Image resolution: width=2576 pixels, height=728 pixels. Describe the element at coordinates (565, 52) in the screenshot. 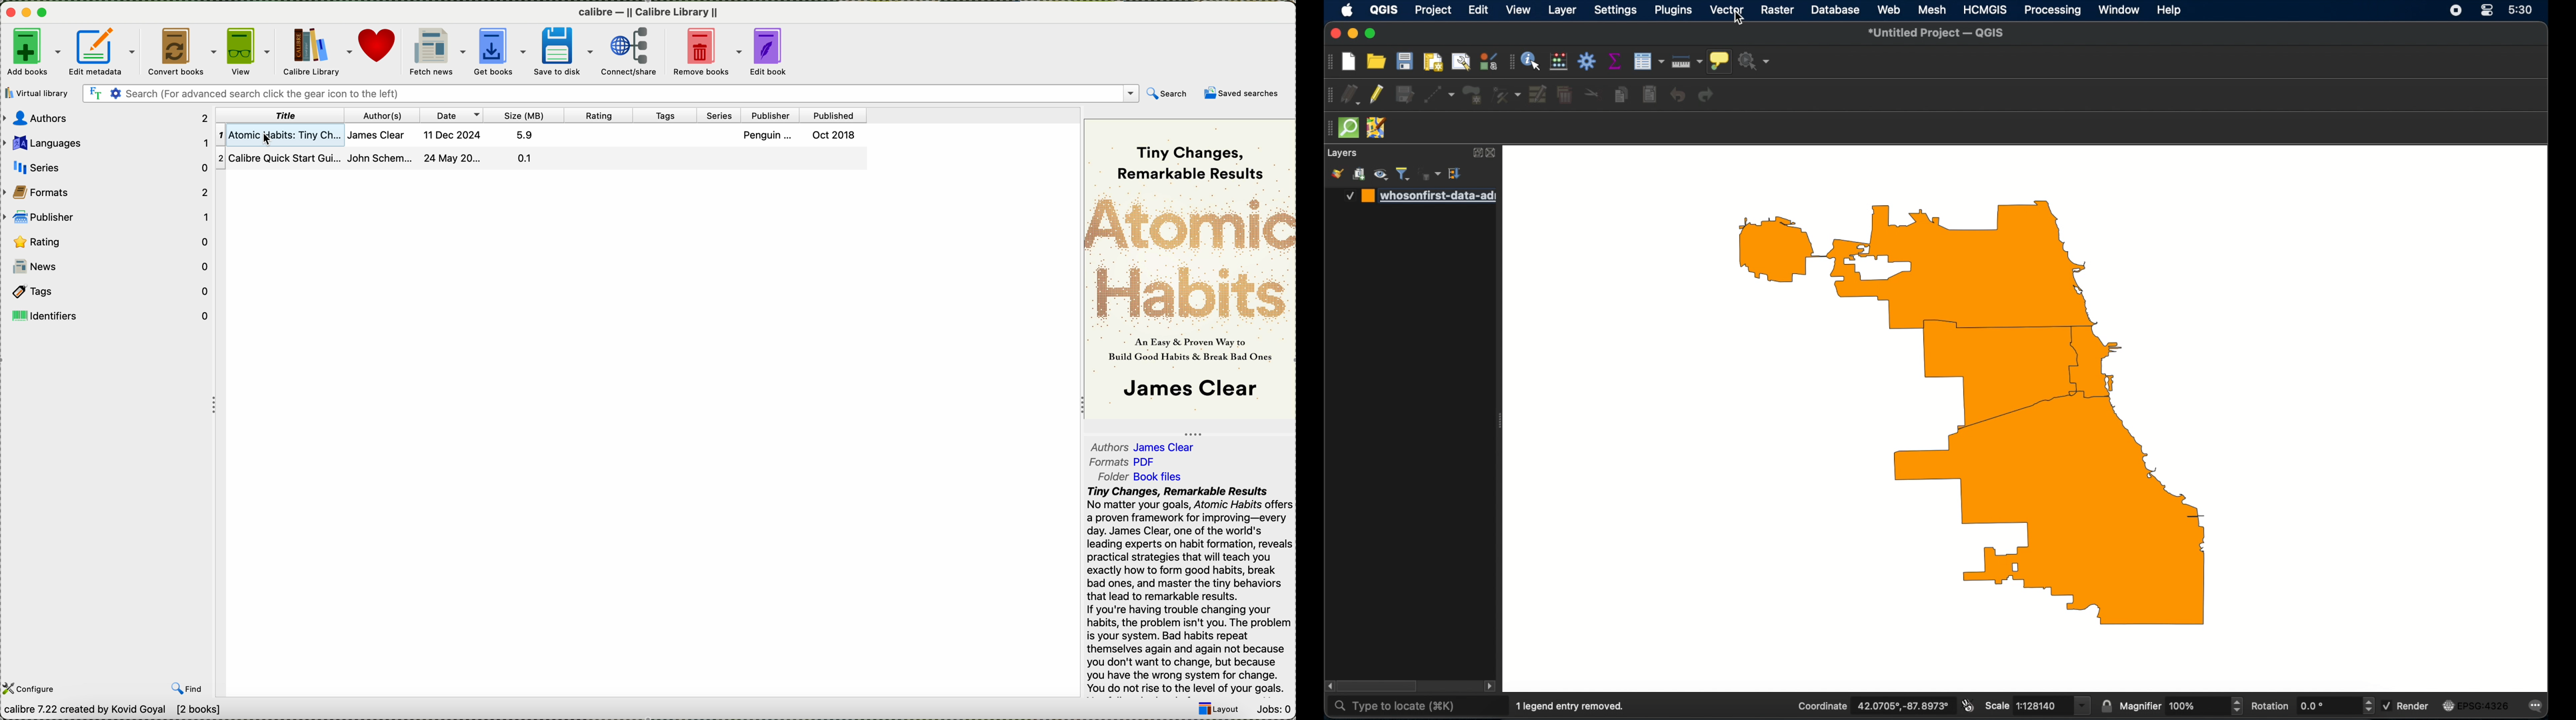

I see `save to disk` at that location.